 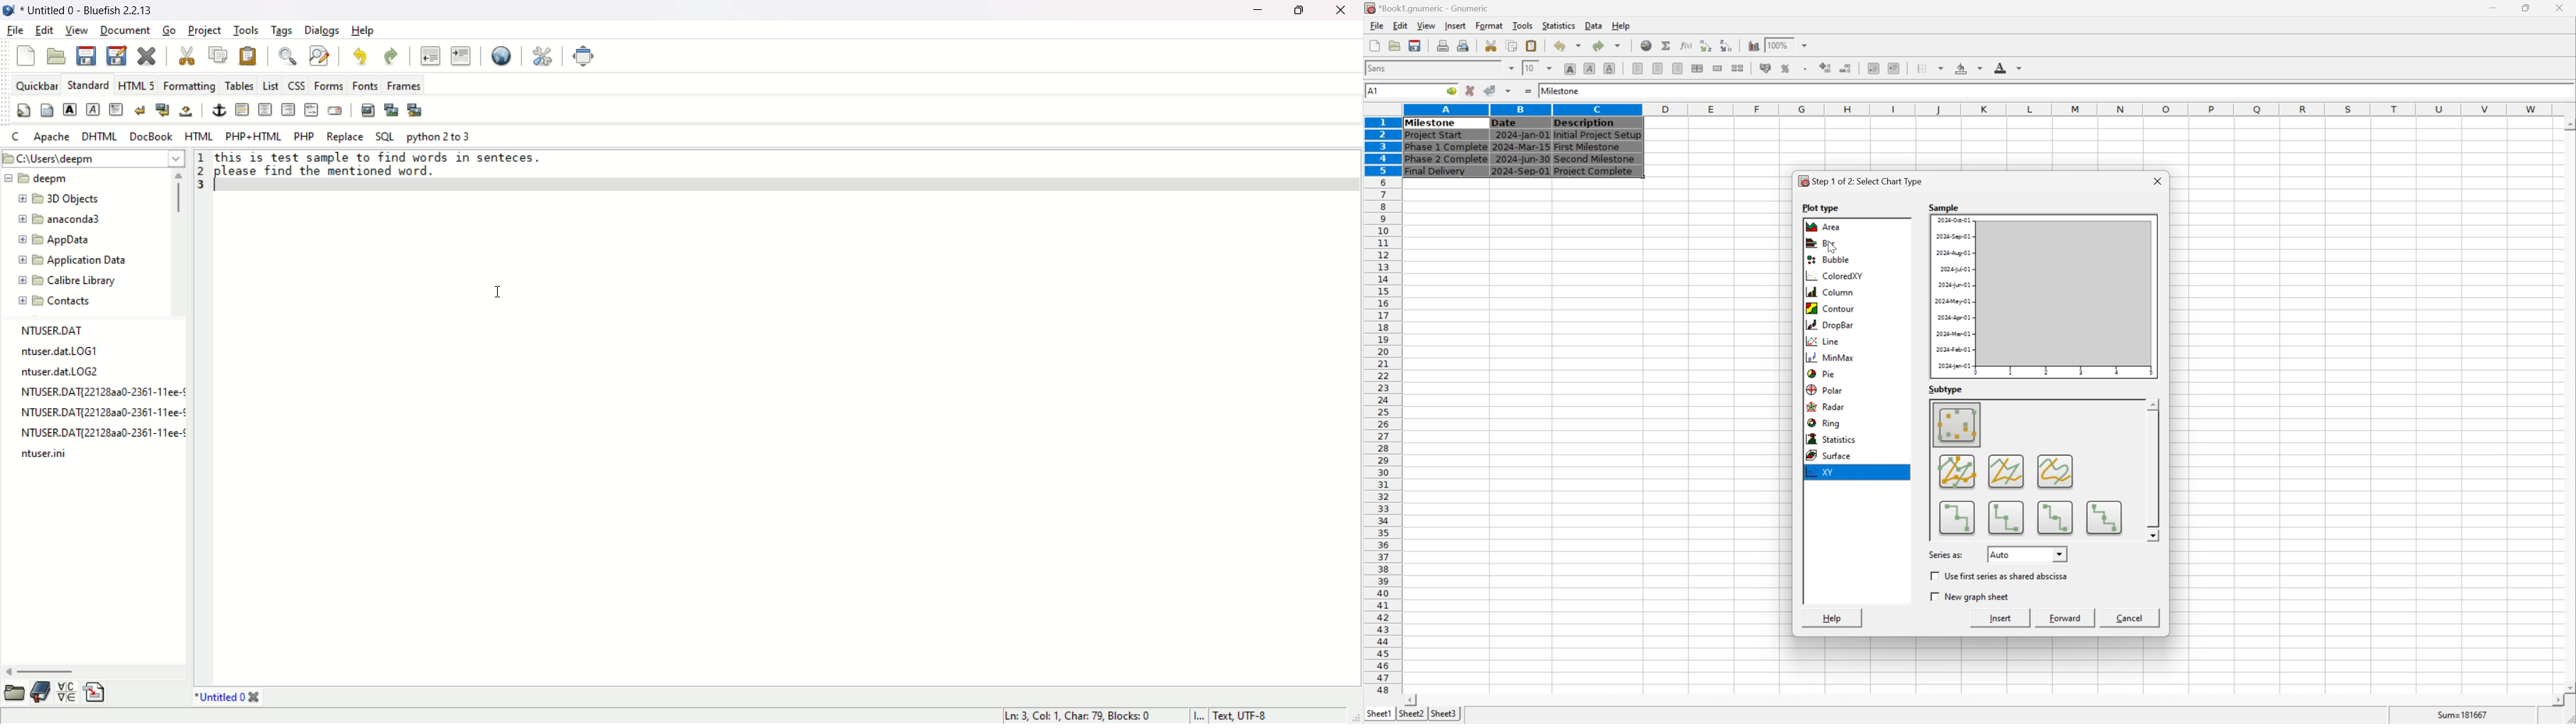 What do you see at coordinates (1444, 716) in the screenshot?
I see `sheet3` at bounding box center [1444, 716].